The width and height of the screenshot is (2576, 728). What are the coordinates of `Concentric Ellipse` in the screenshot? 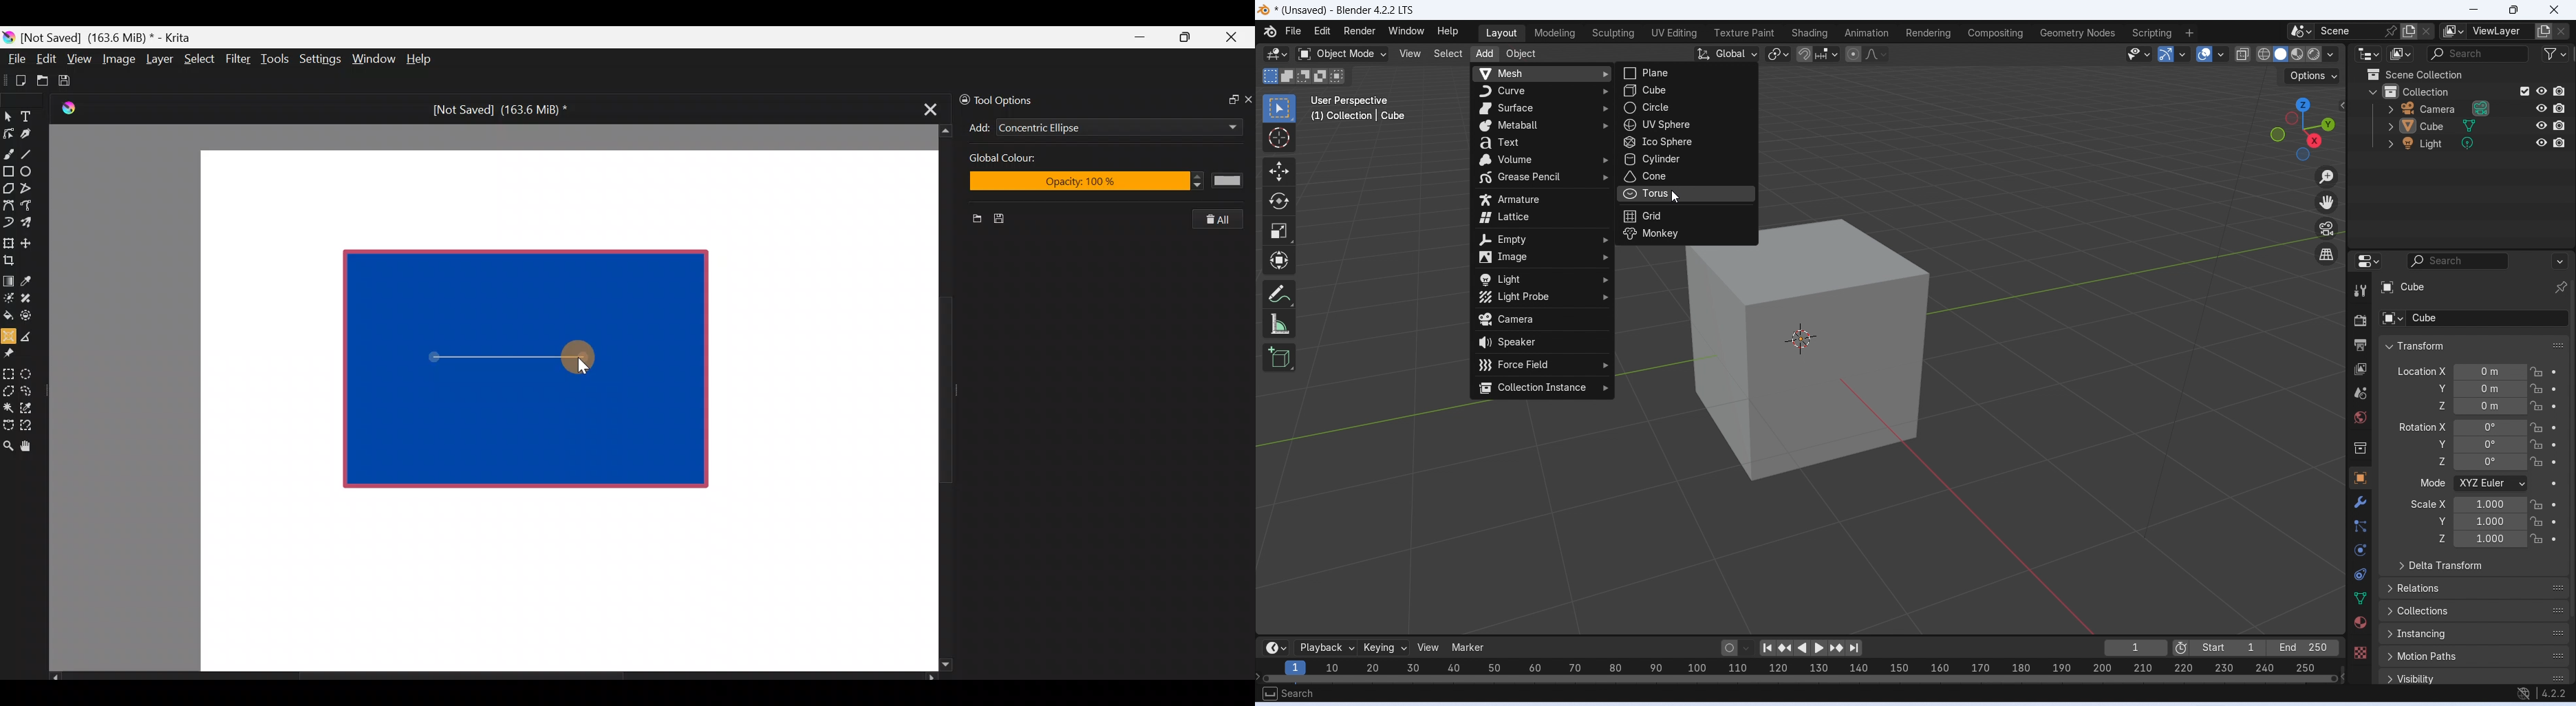 It's located at (1080, 129).